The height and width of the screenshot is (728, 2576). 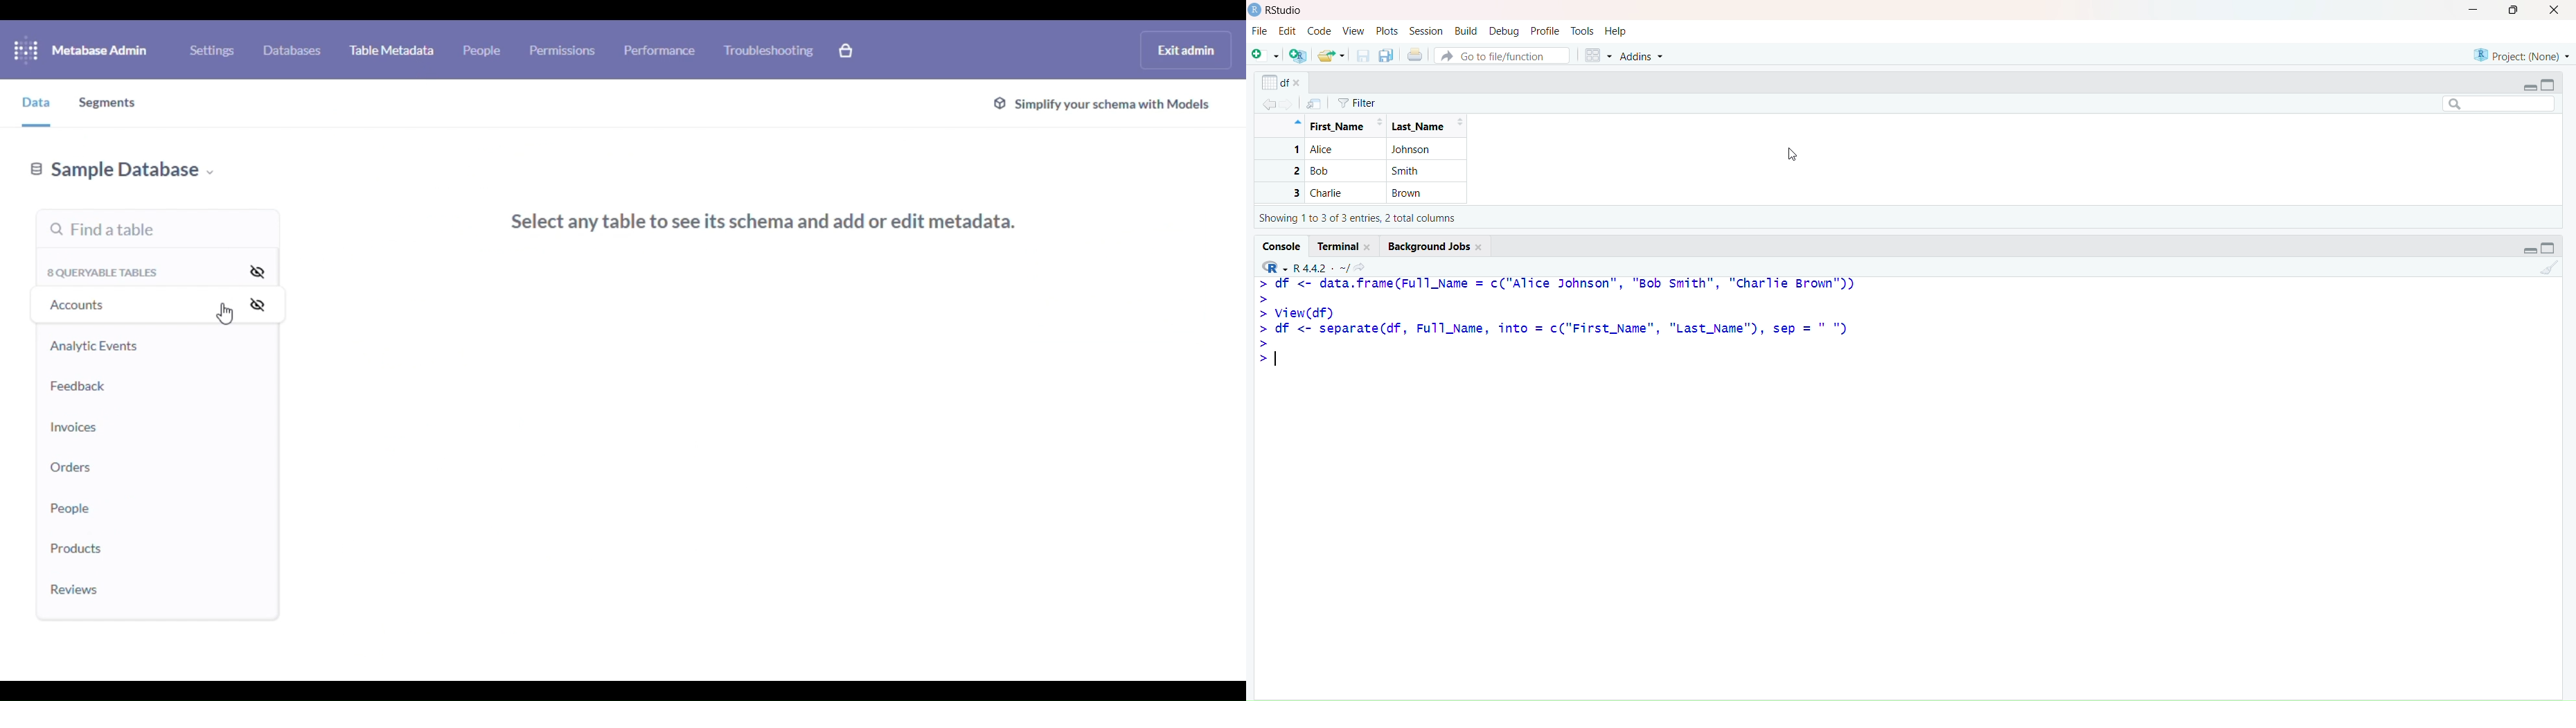 I want to click on Maximize, so click(x=2514, y=12).